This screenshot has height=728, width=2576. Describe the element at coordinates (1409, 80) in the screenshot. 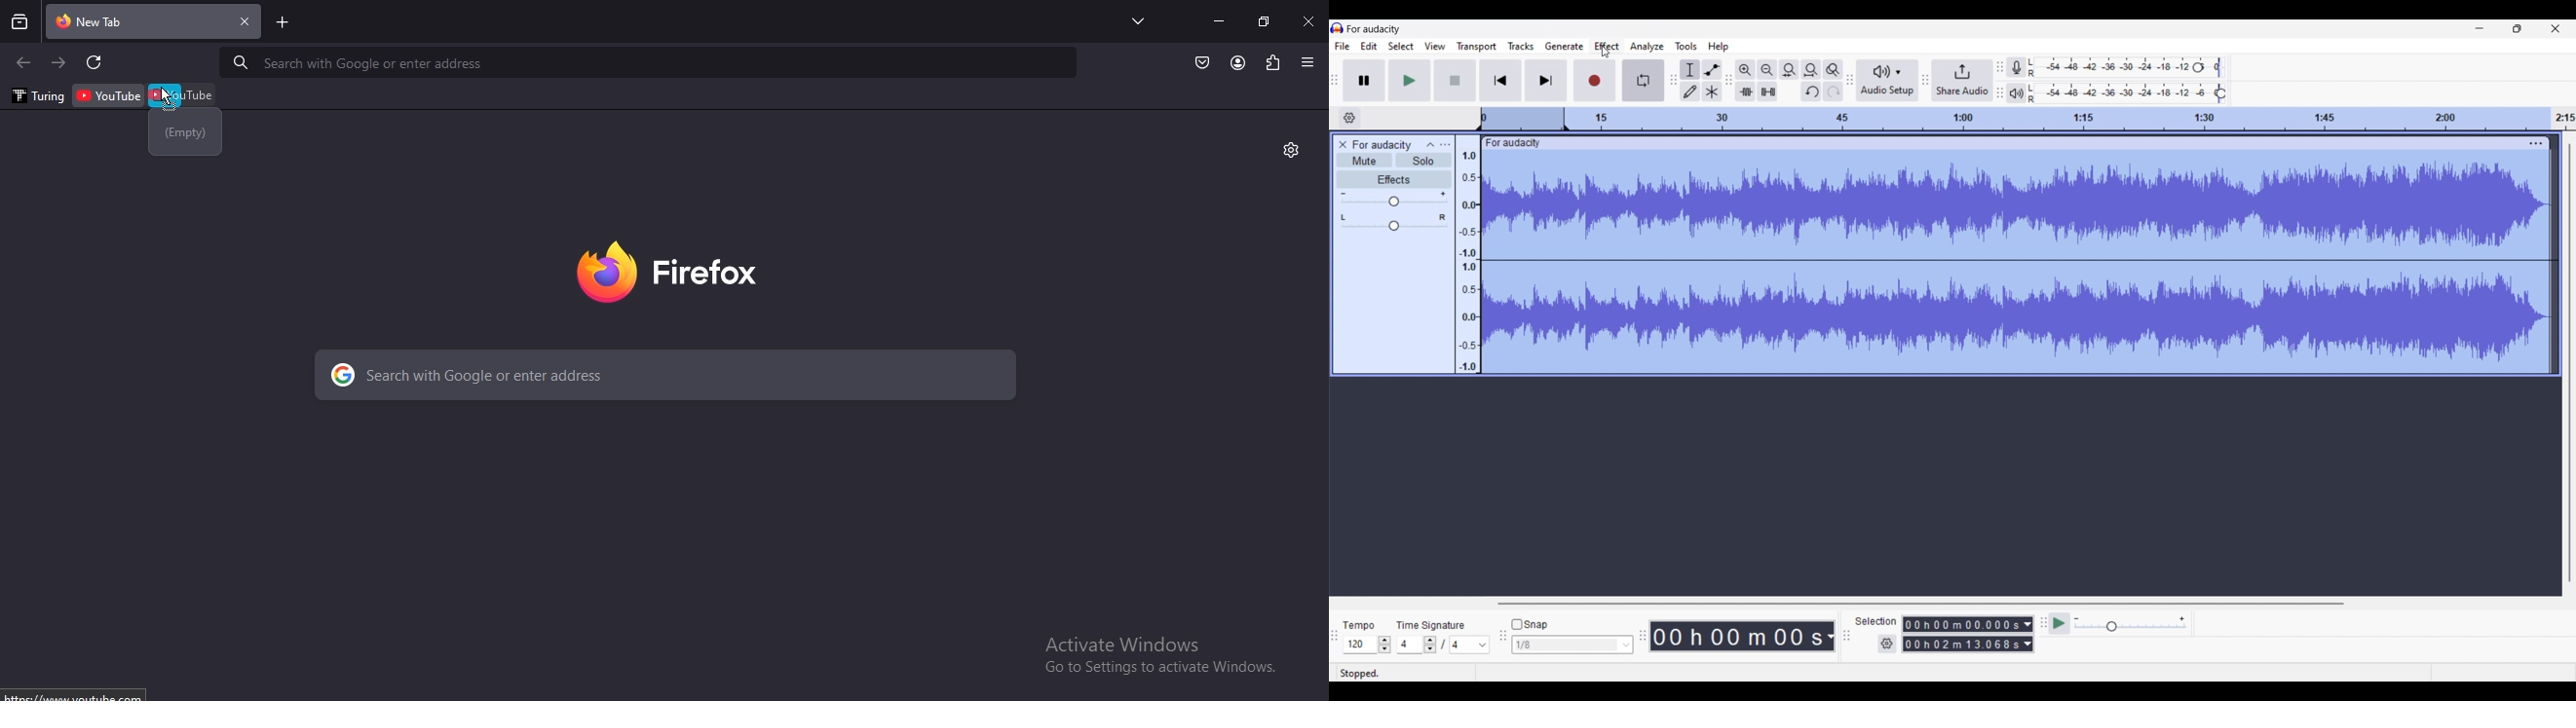

I see `Play/Play once` at that location.